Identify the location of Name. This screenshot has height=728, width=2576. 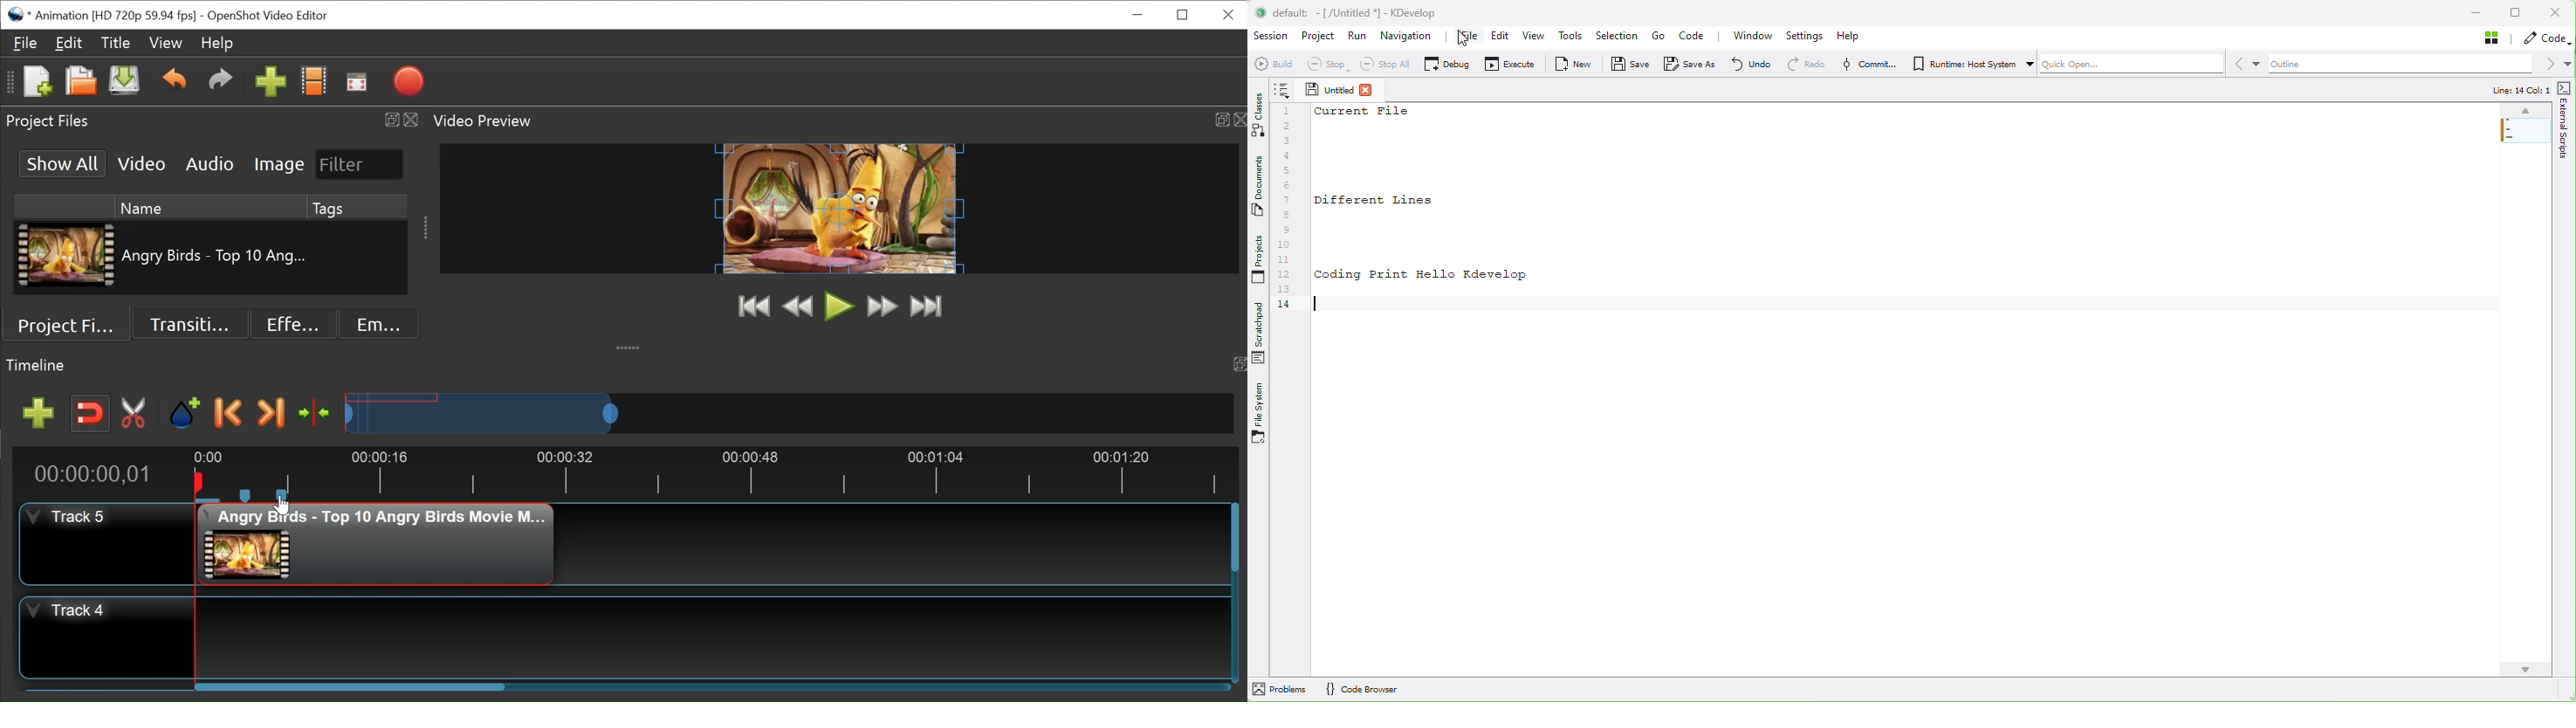
(210, 207).